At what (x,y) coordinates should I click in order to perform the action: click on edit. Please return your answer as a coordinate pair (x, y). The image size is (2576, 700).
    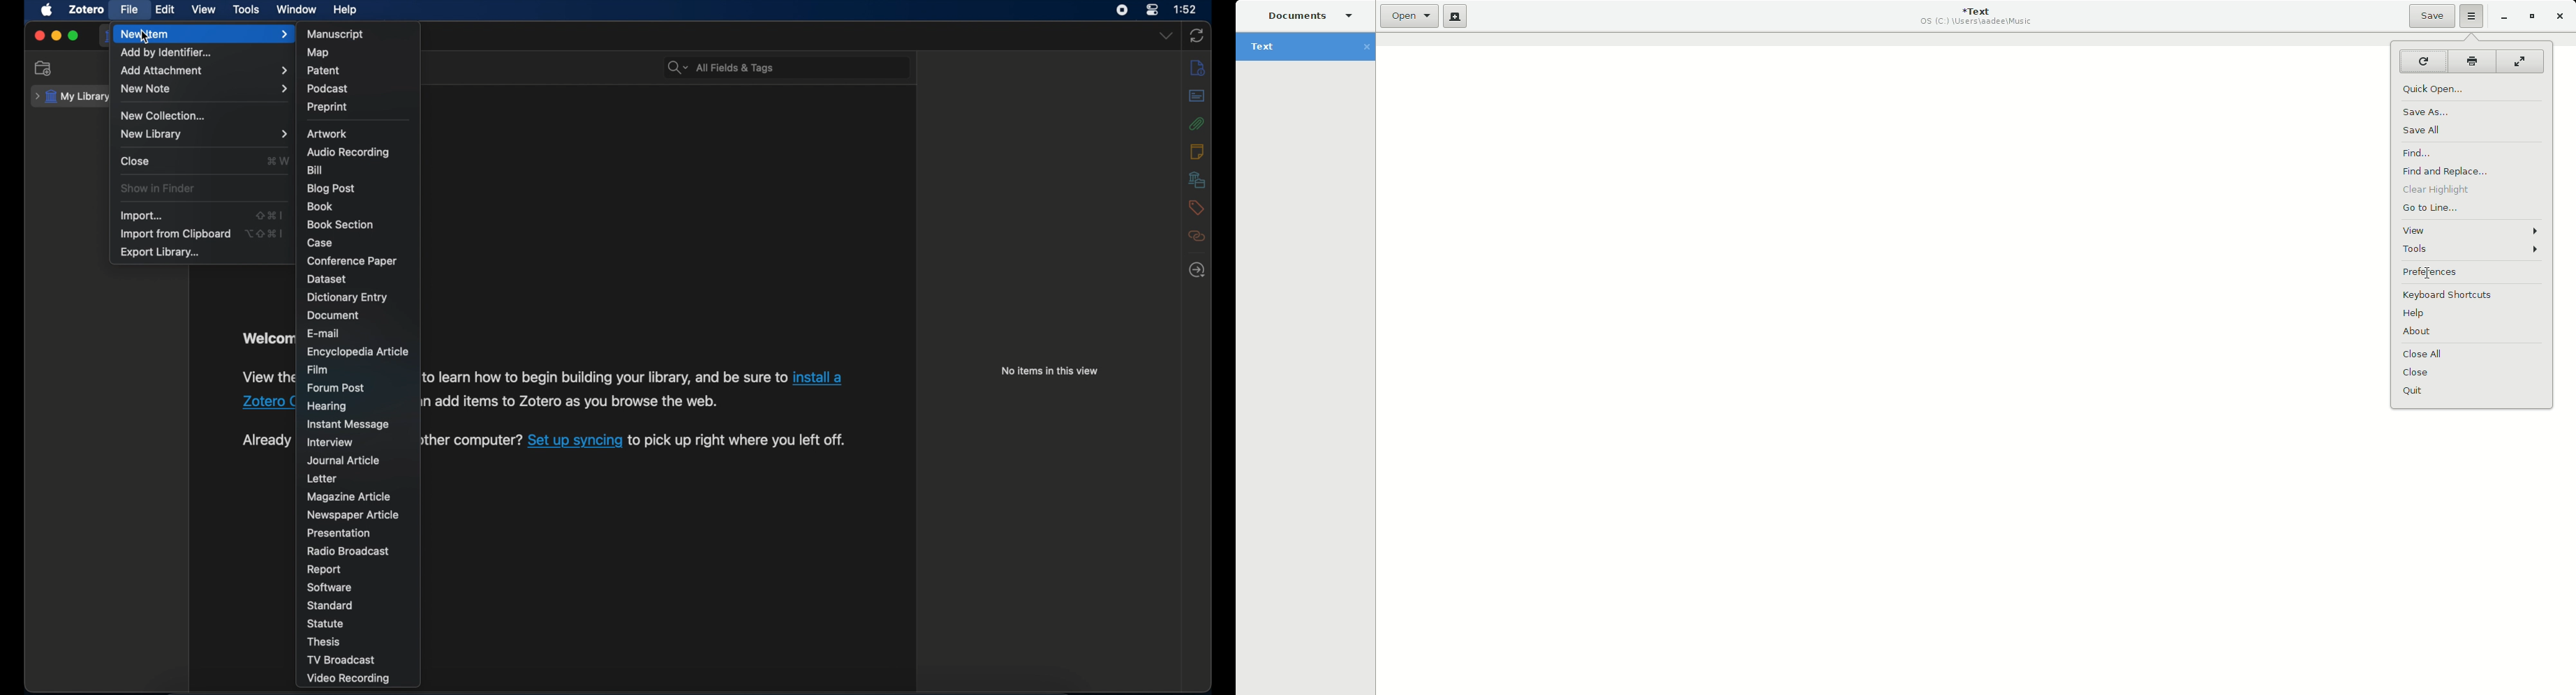
    Looking at the image, I should click on (166, 10).